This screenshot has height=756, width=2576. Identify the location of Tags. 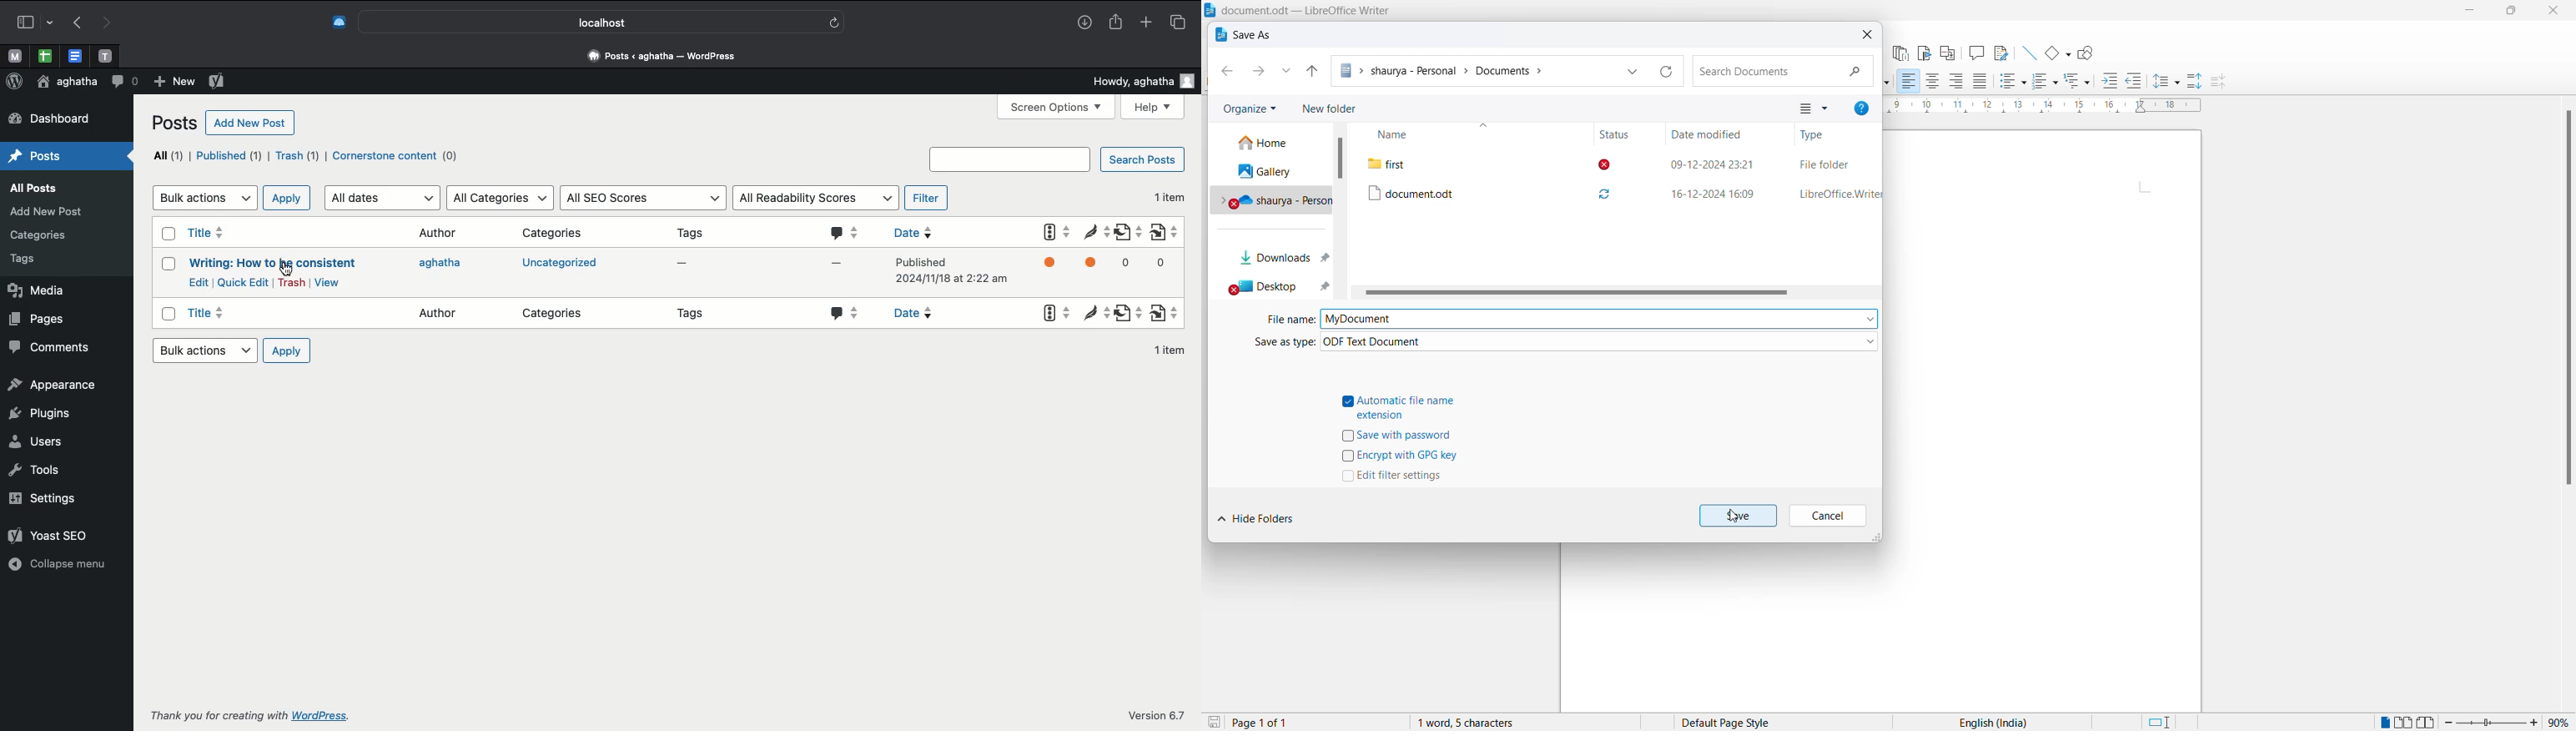
(688, 314).